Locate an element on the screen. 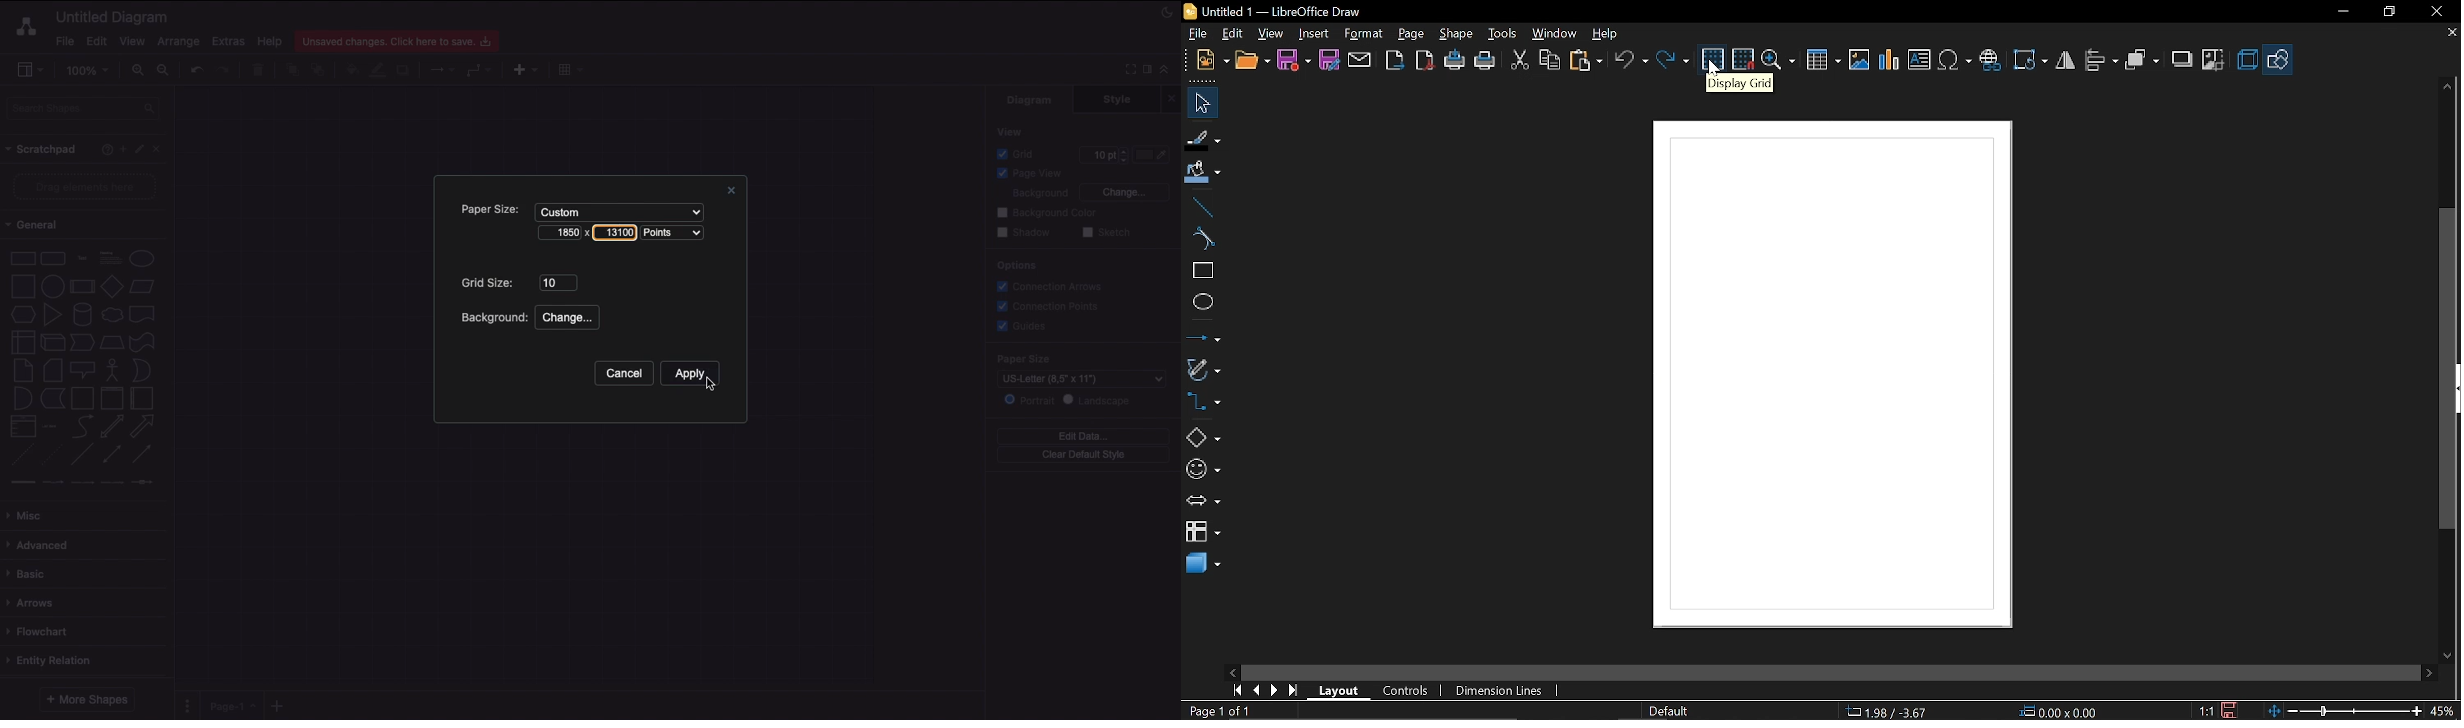 The height and width of the screenshot is (728, 2464). Line is located at coordinates (82, 455).